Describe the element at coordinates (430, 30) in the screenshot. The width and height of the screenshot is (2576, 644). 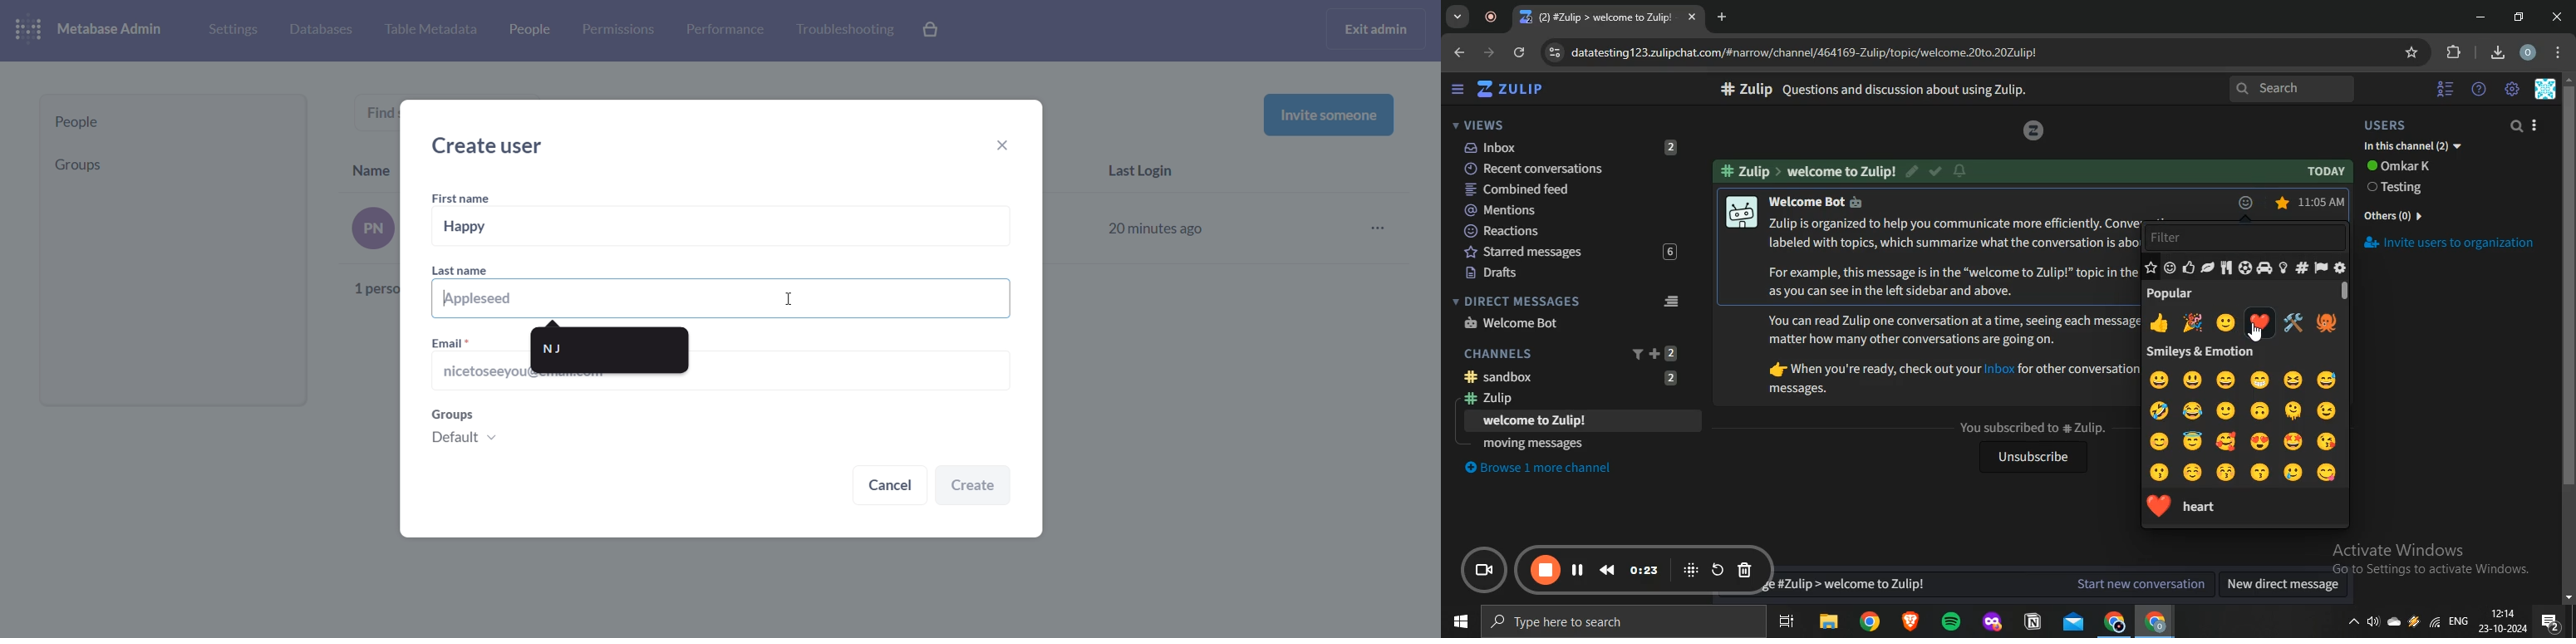
I see `table metabase` at that location.